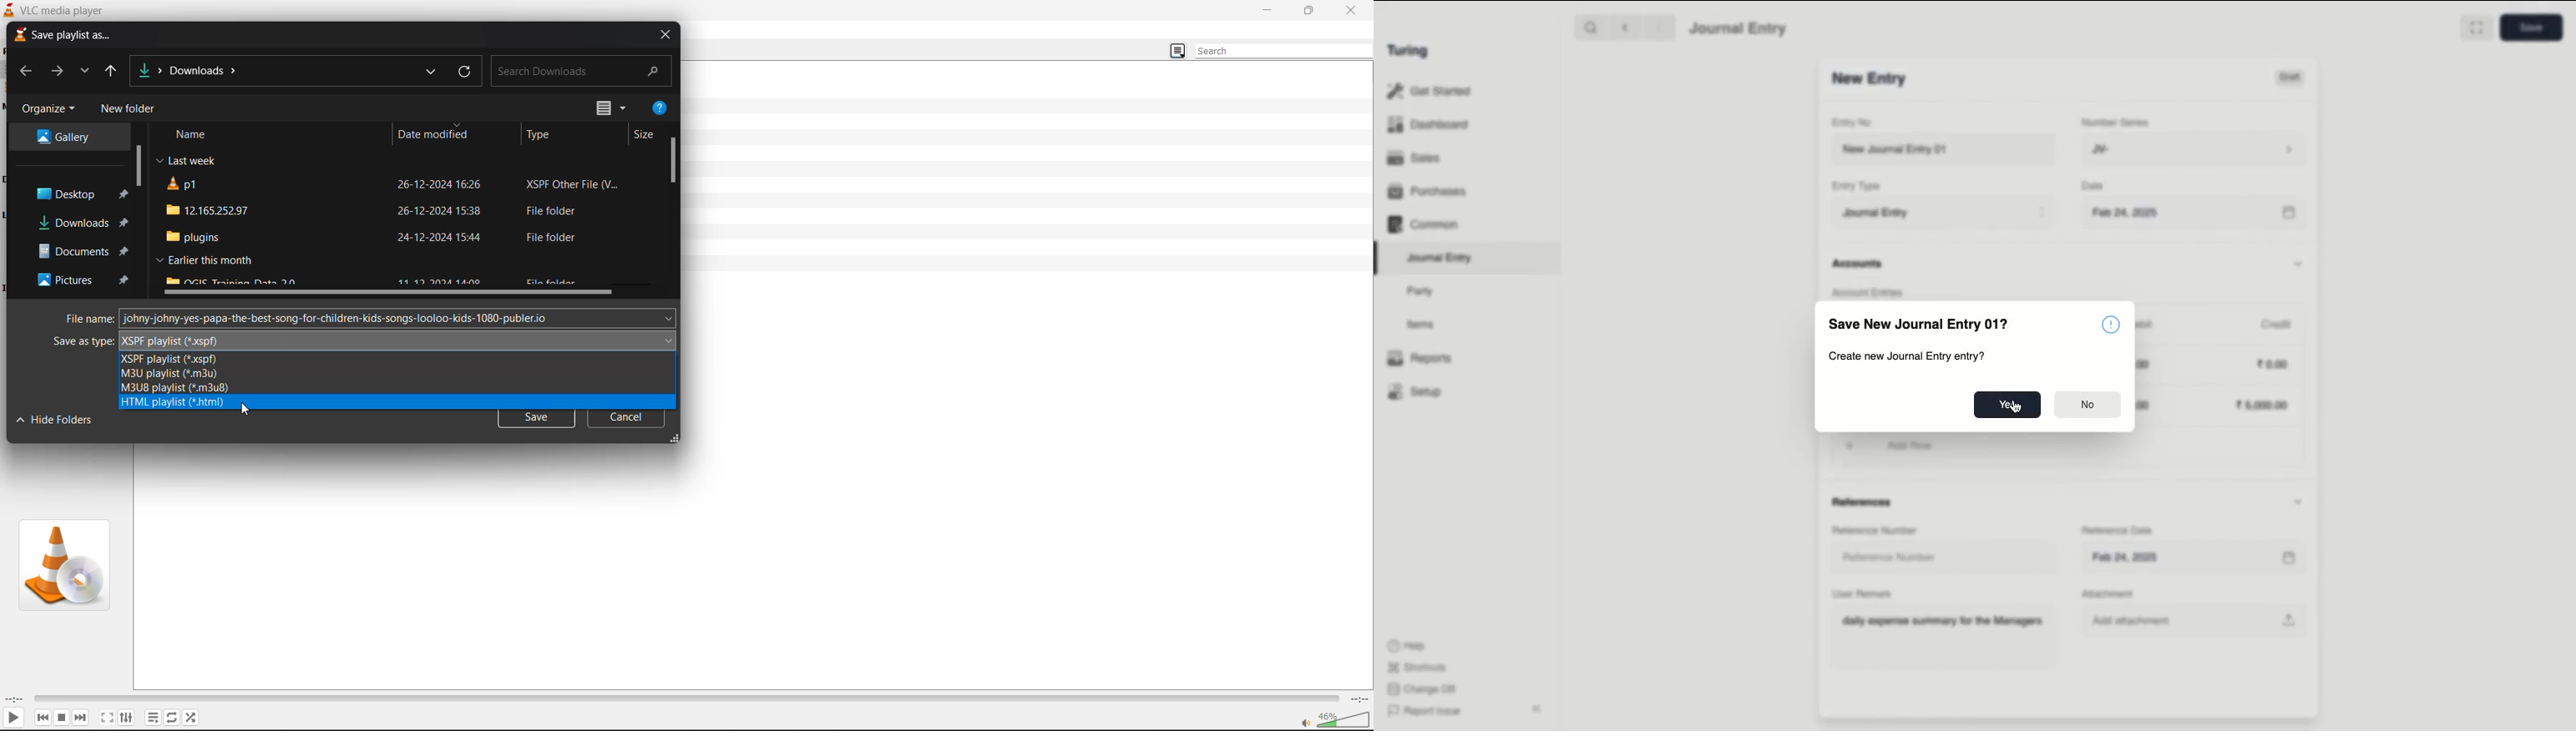 This screenshot has width=2576, height=756. I want to click on Create new Journal Entry entry?, so click(1907, 356).